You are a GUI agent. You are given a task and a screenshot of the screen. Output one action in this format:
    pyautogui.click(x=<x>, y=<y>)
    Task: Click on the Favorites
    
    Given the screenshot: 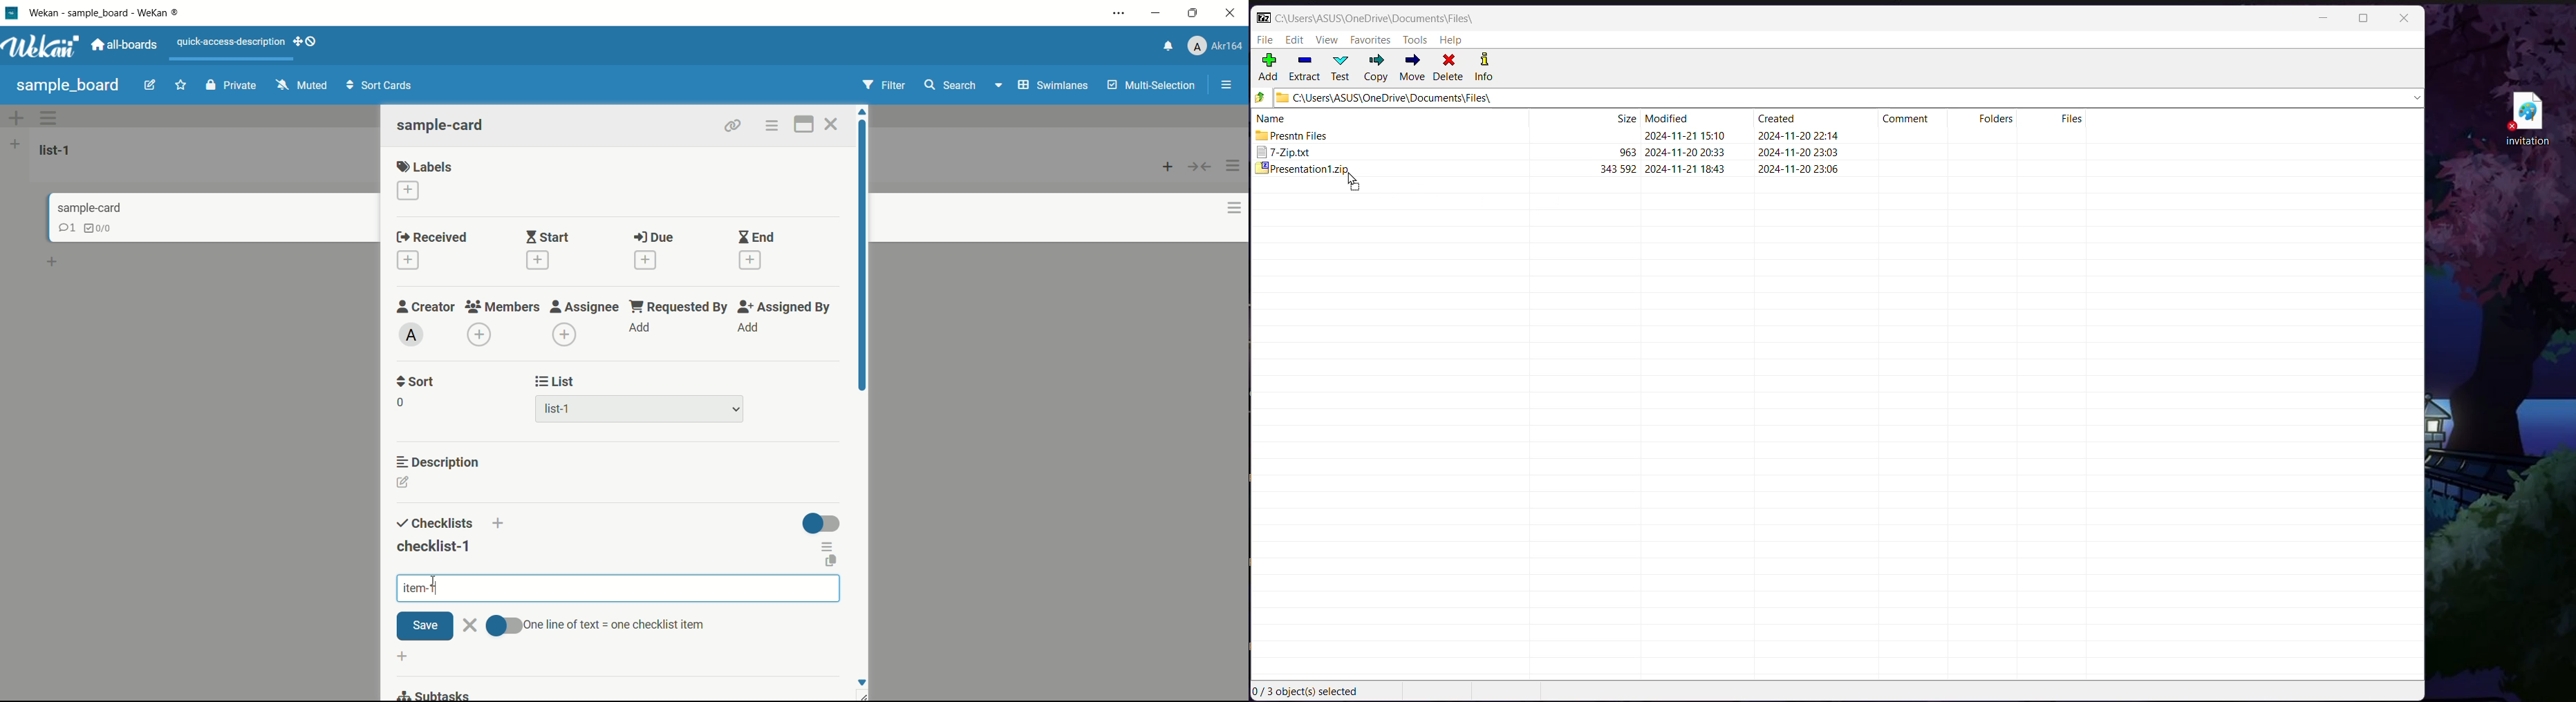 What is the action you would take?
    pyautogui.click(x=1371, y=41)
    